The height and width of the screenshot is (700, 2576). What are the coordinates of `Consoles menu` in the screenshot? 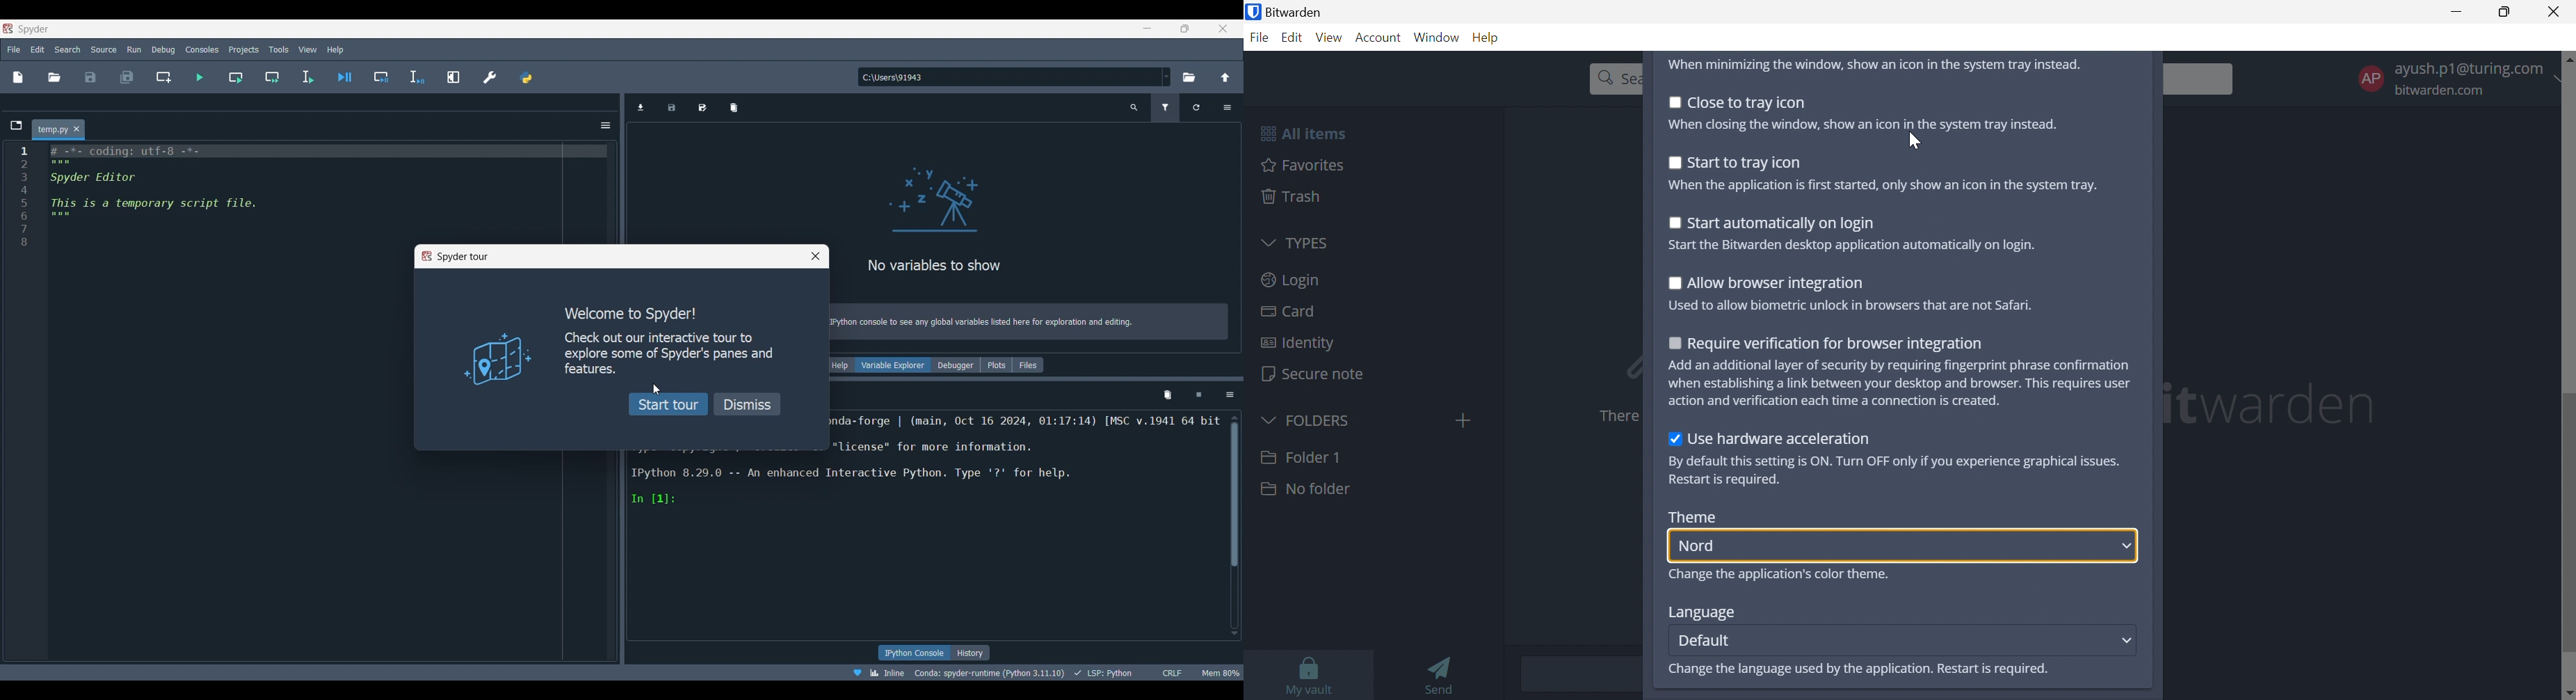 It's located at (202, 50).